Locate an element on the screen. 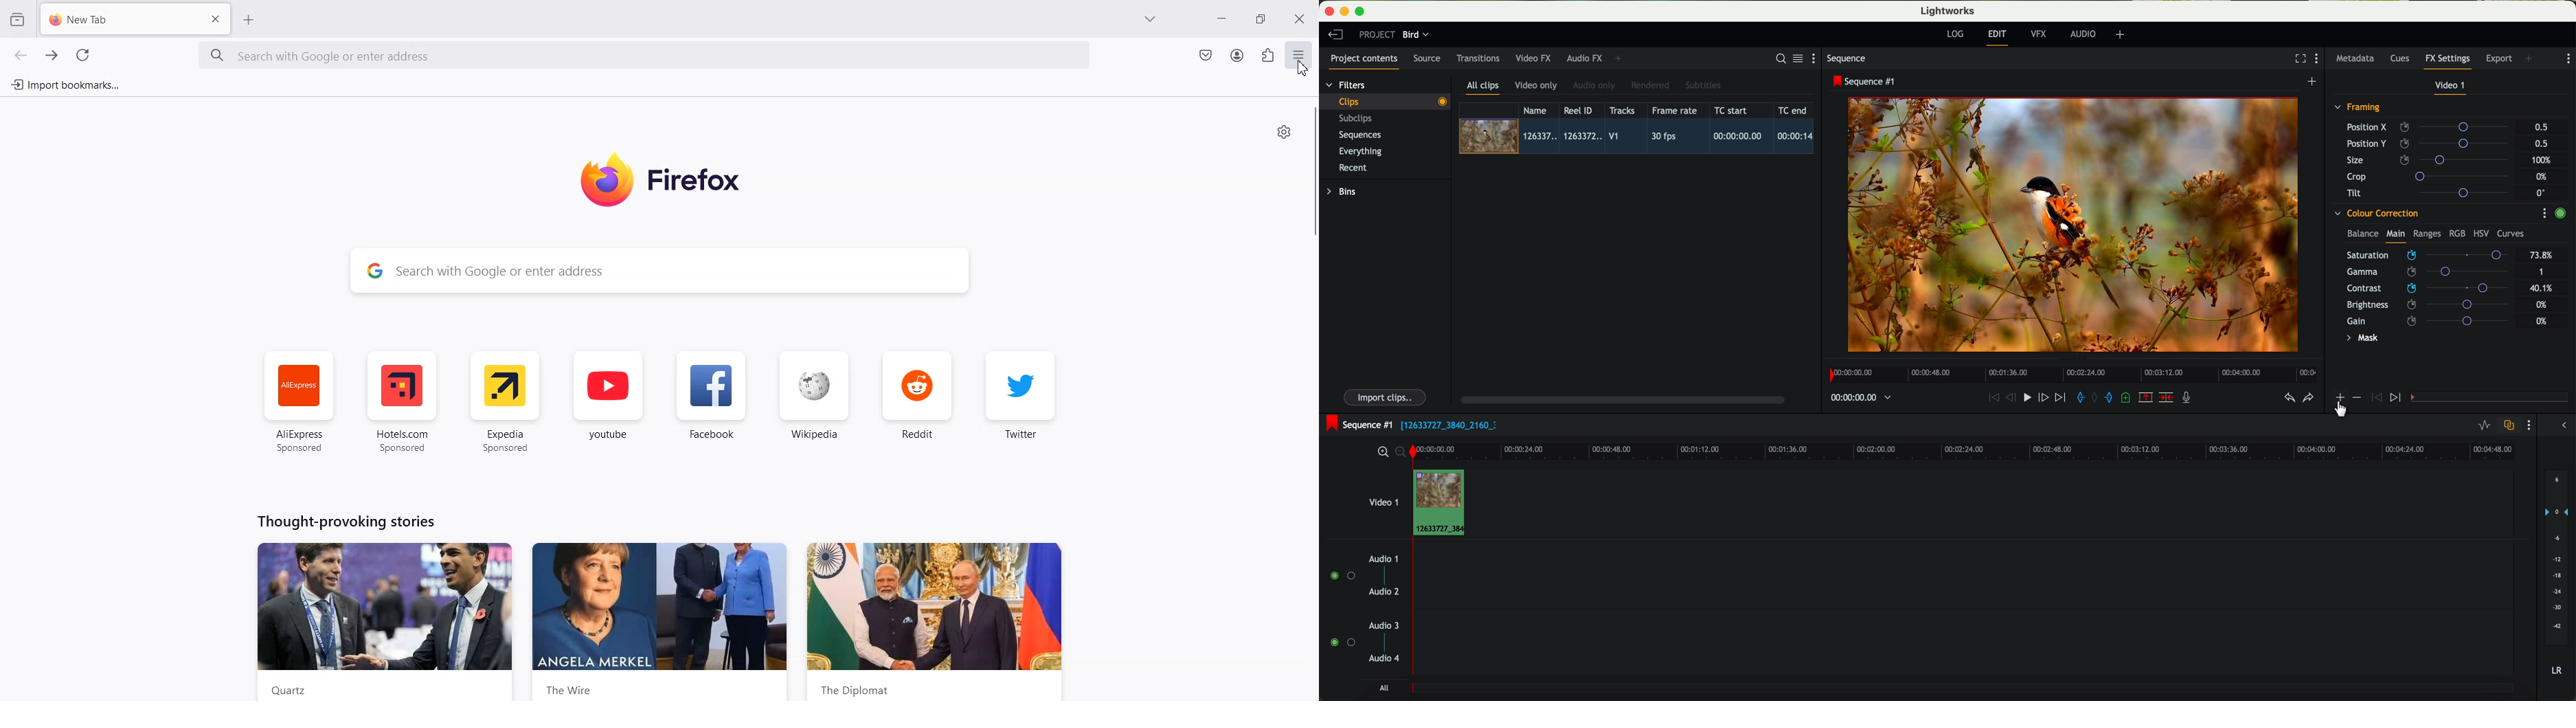 This screenshot has height=728, width=2576. TC start is located at coordinates (1732, 110).